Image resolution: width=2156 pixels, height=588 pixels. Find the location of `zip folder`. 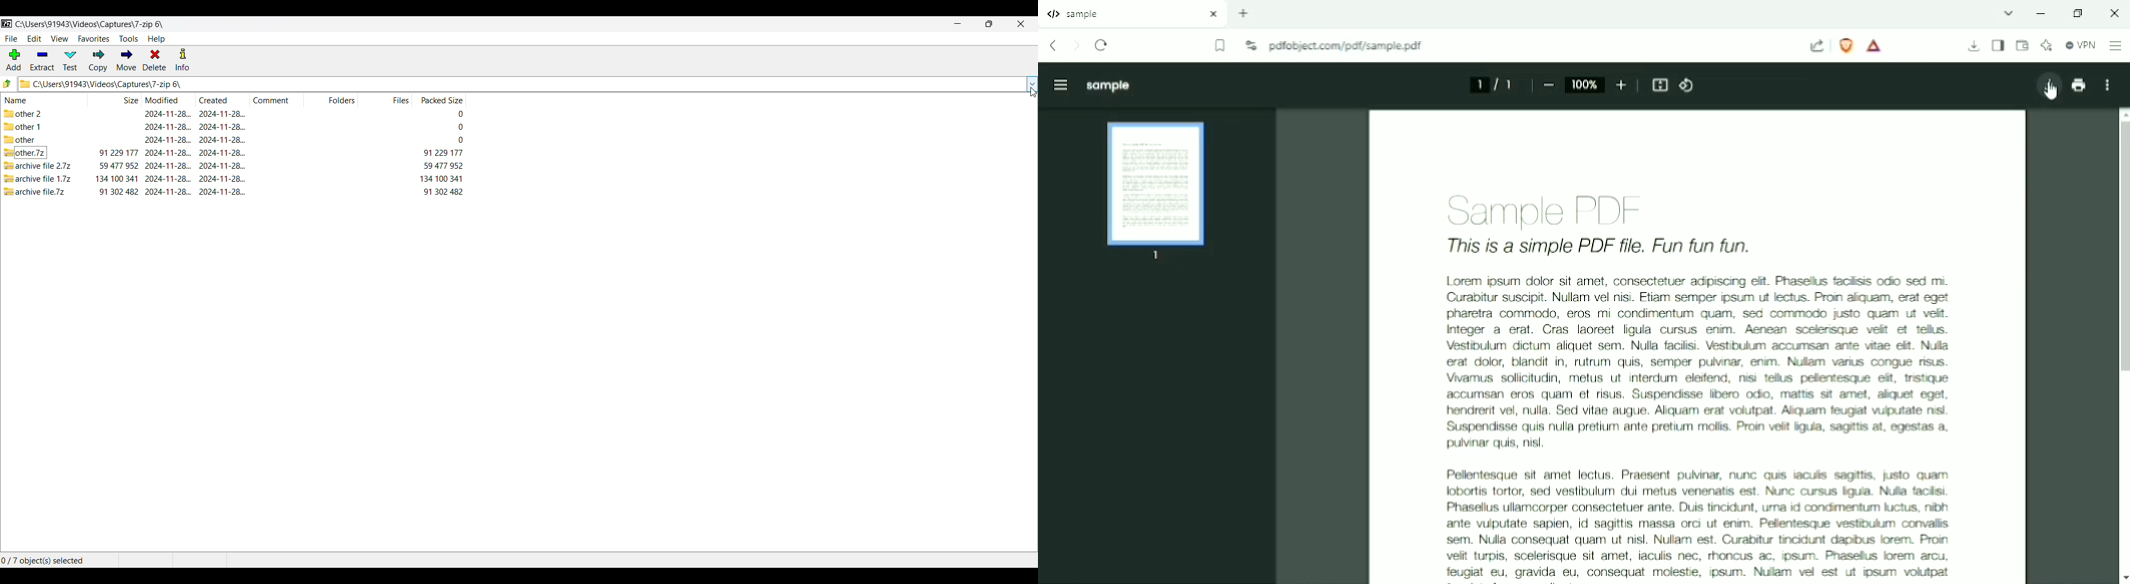

zip folder is located at coordinates (38, 178).